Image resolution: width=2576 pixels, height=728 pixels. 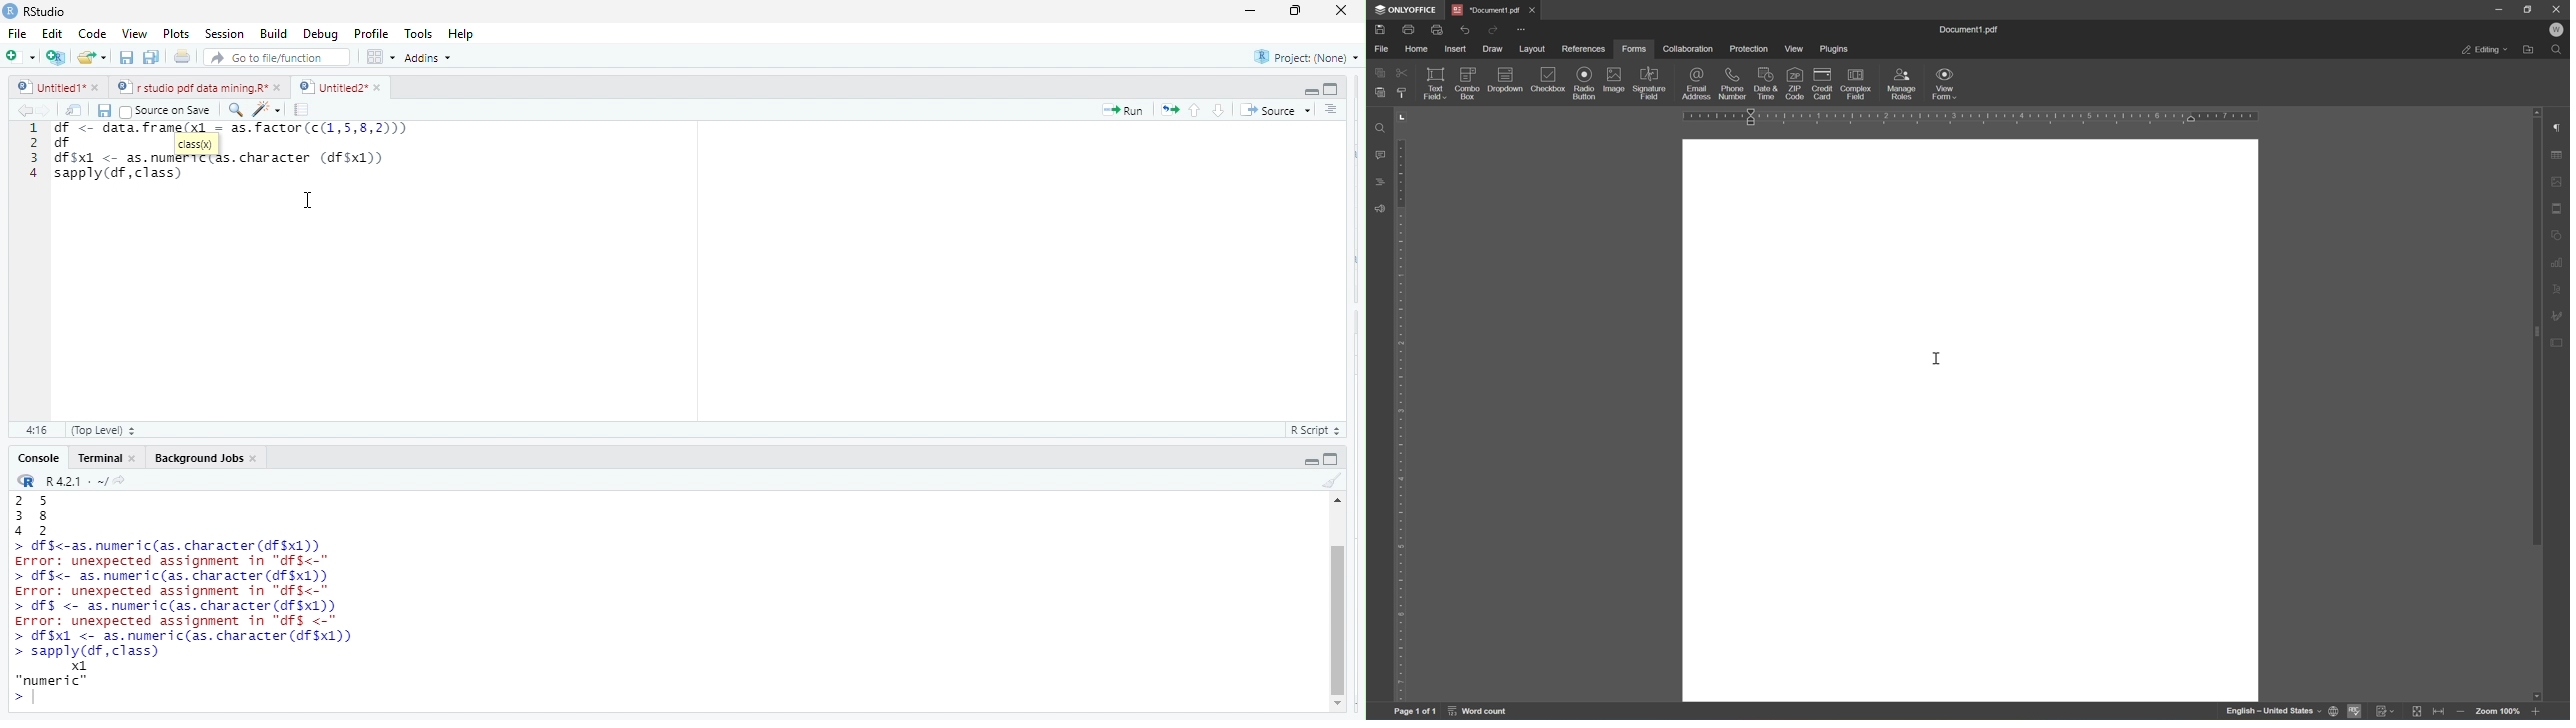 I want to click on save all open documents, so click(x=149, y=57).